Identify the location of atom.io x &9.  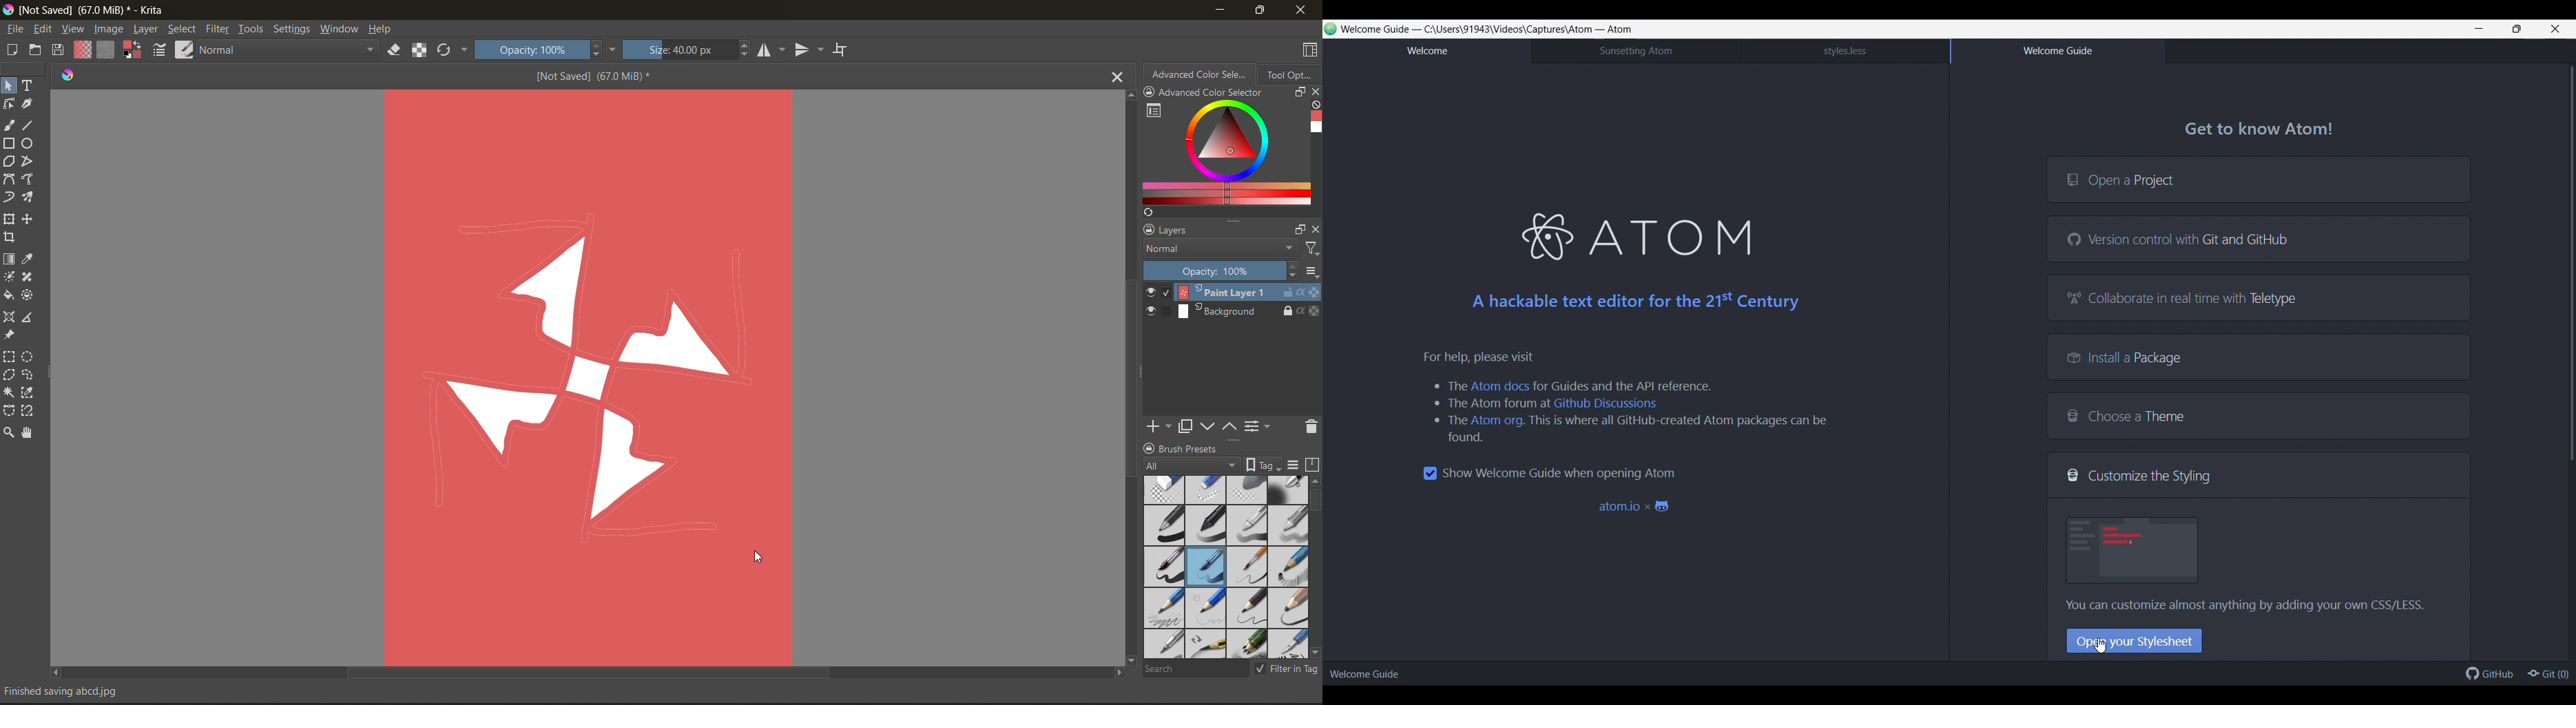
(1640, 509).